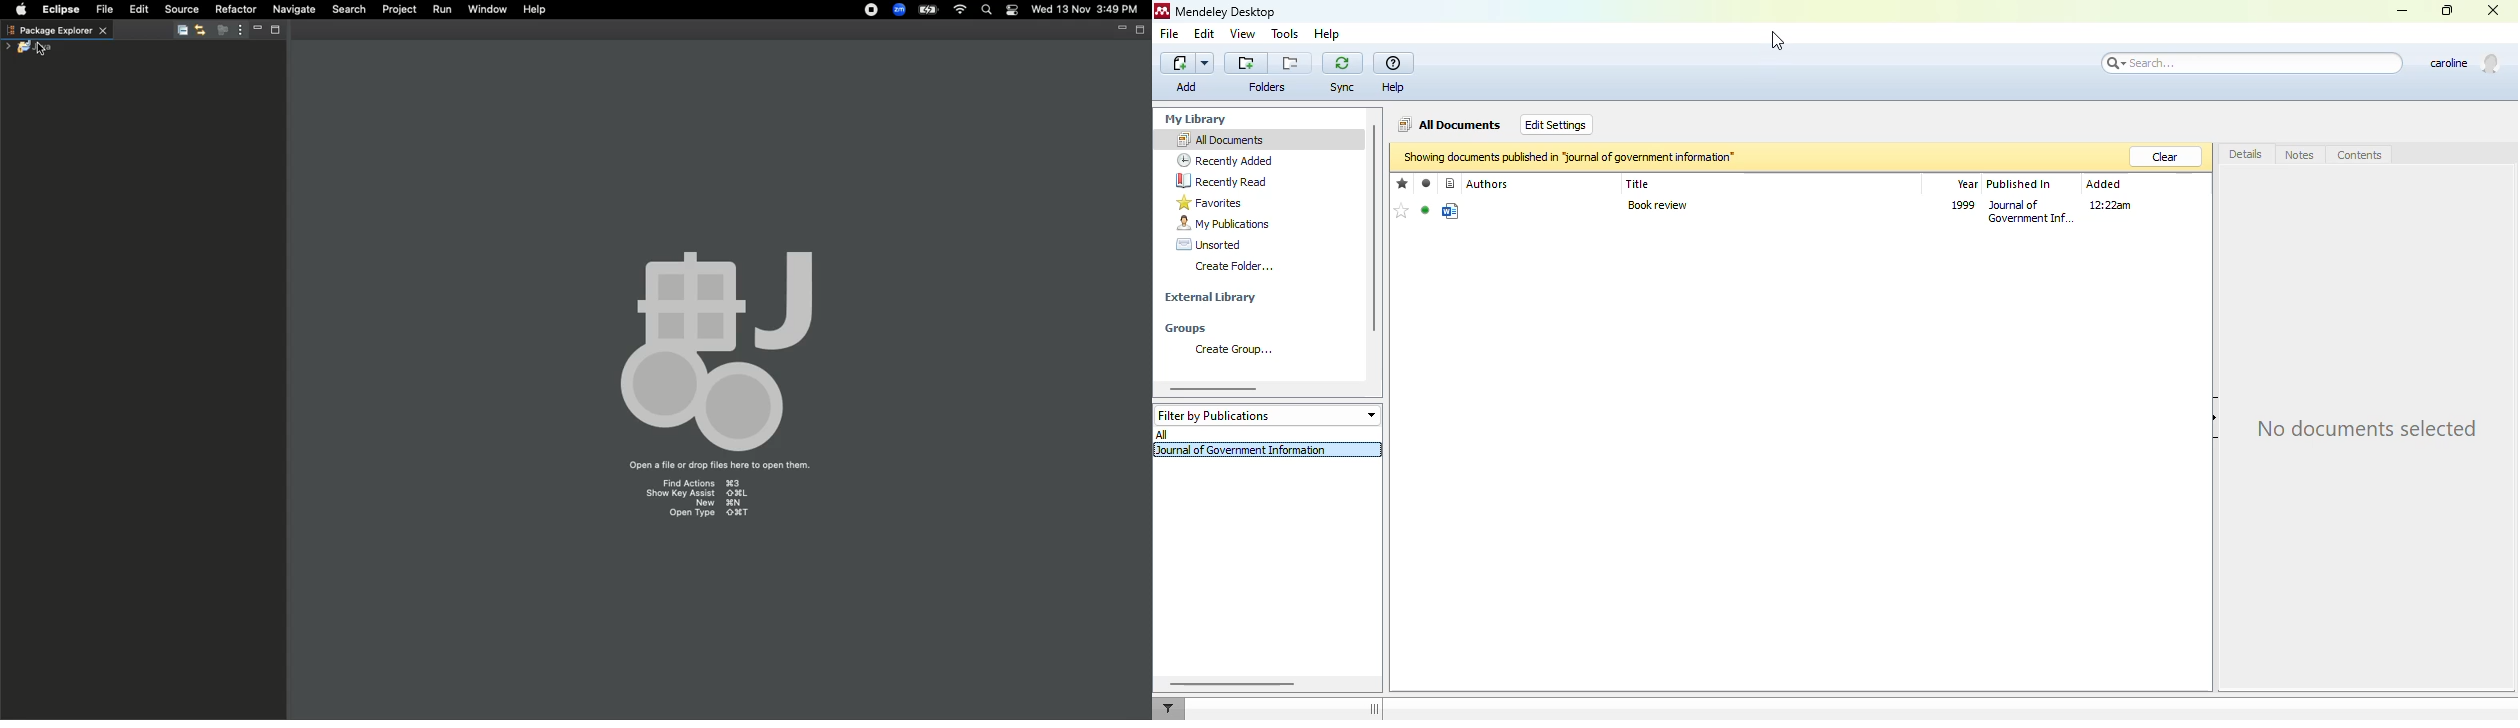 The image size is (2520, 728). I want to click on year, so click(1968, 184).